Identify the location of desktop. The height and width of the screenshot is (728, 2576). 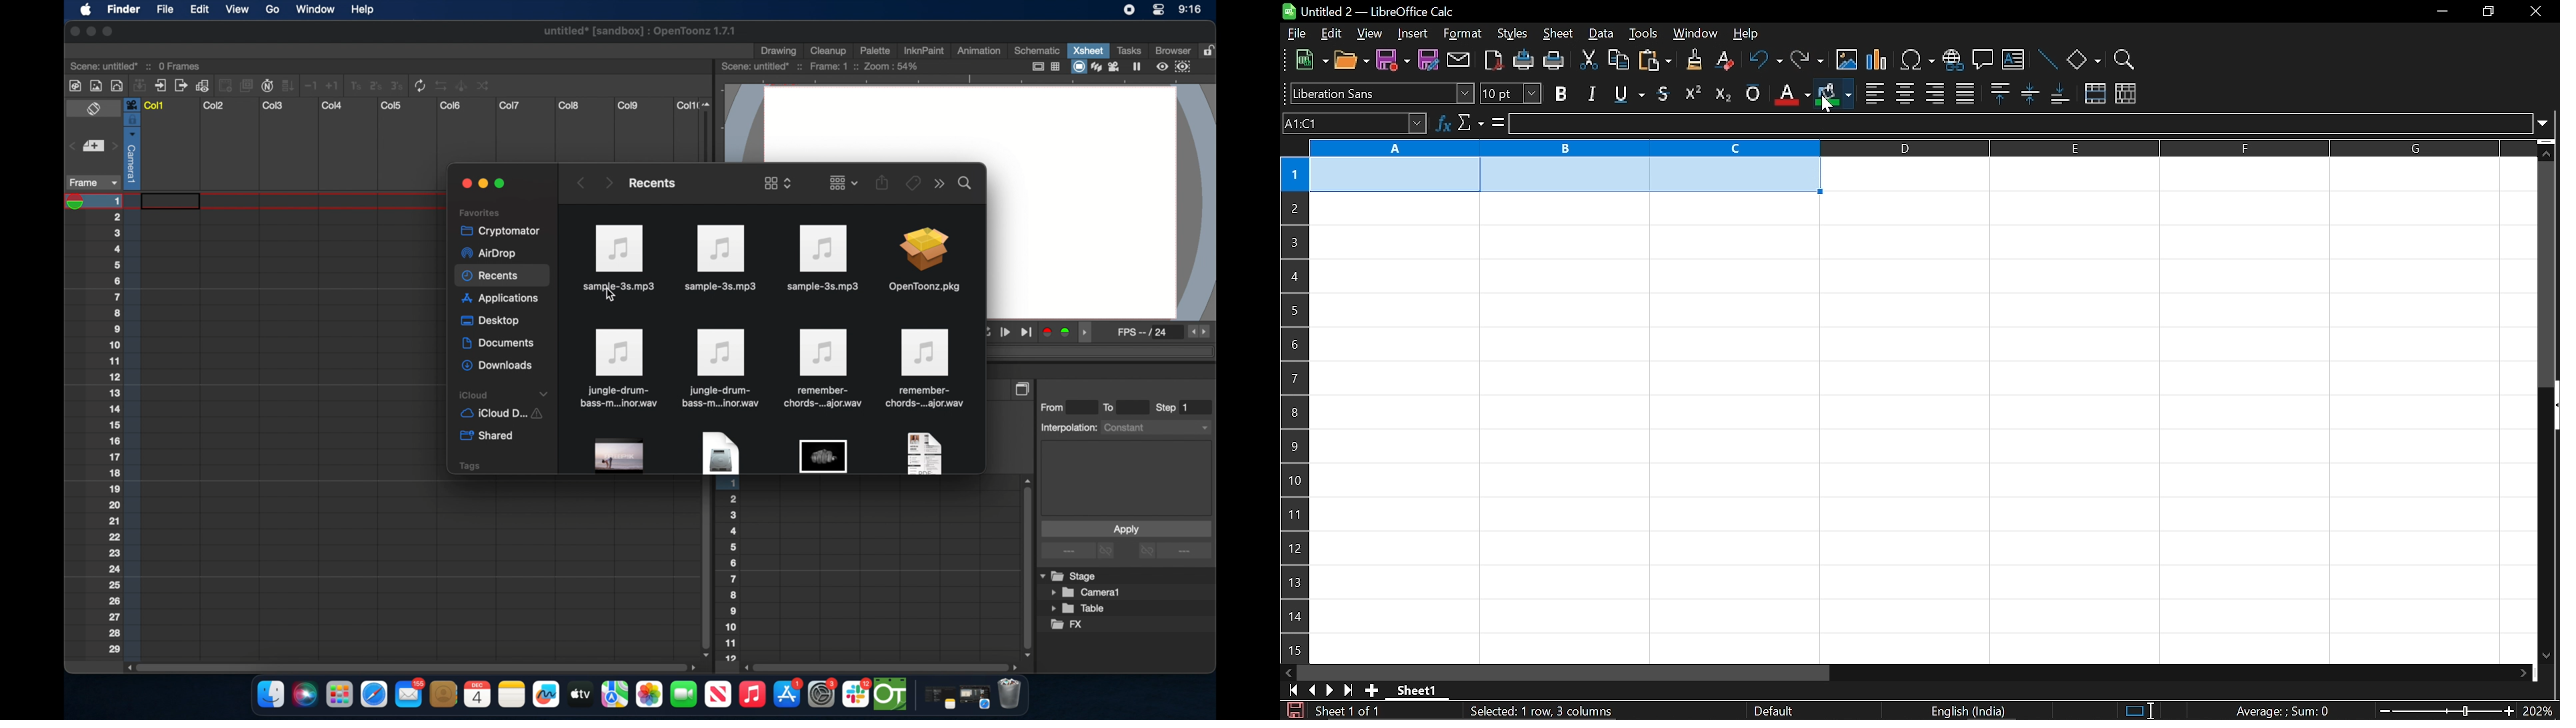
(492, 321).